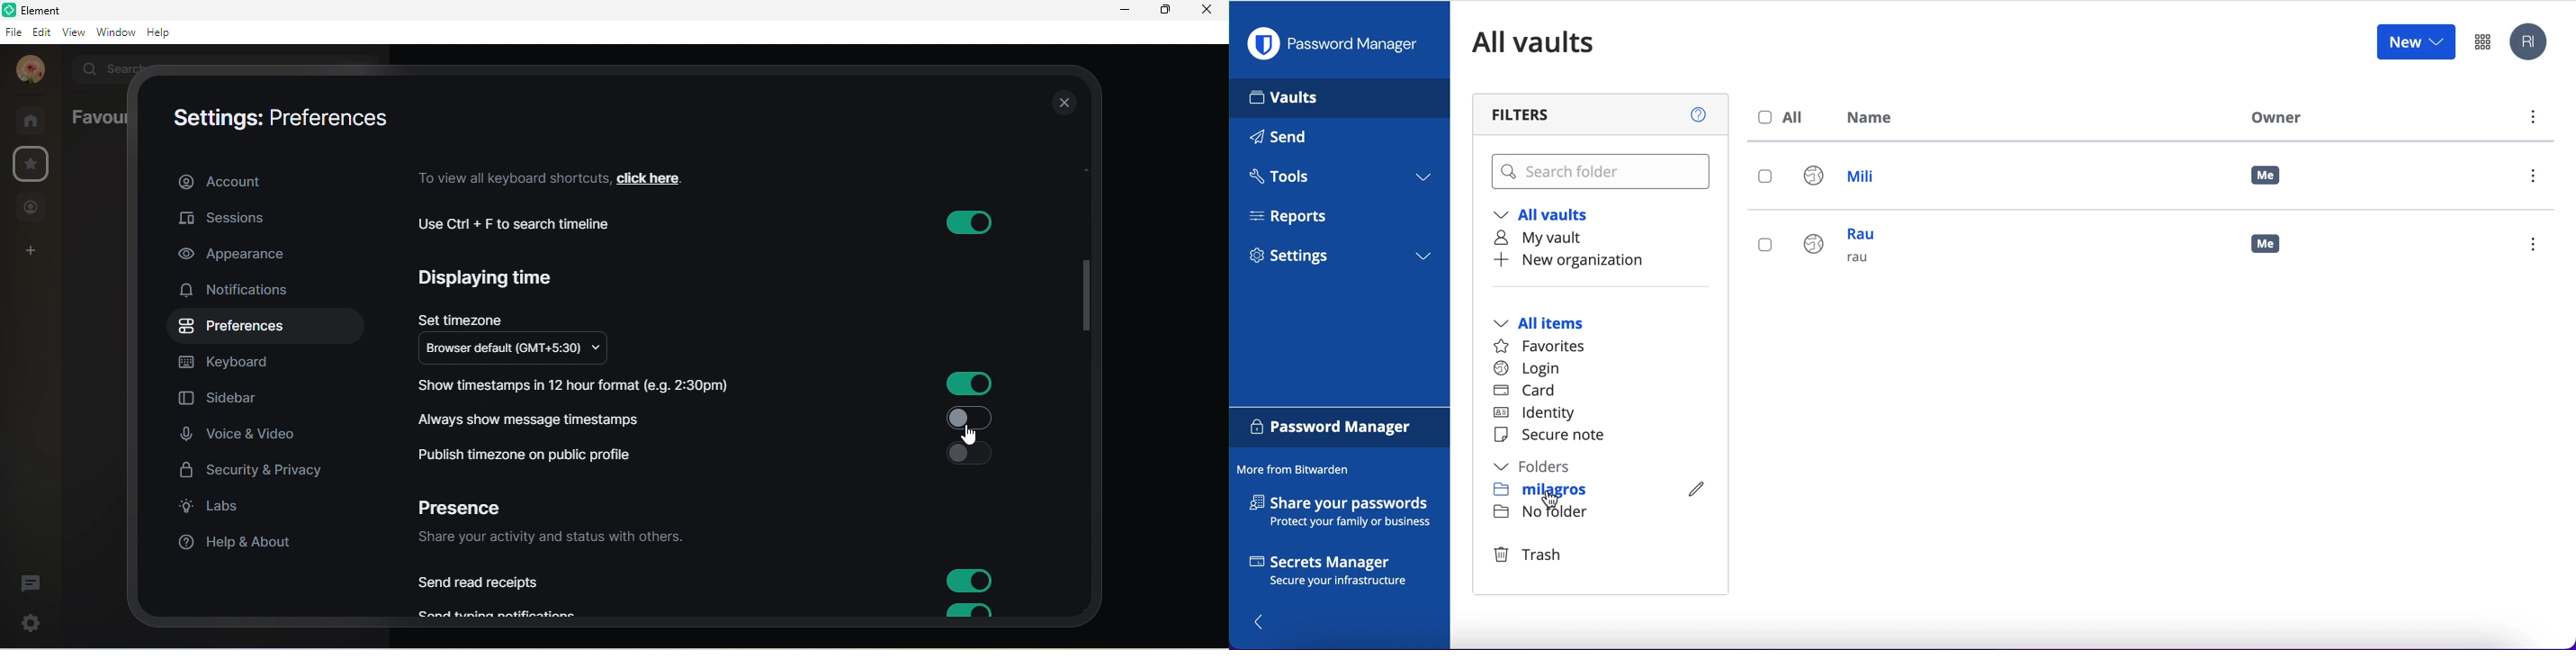 The image size is (2576, 672). What do you see at coordinates (39, 10) in the screenshot?
I see `Element` at bounding box center [39, 10].